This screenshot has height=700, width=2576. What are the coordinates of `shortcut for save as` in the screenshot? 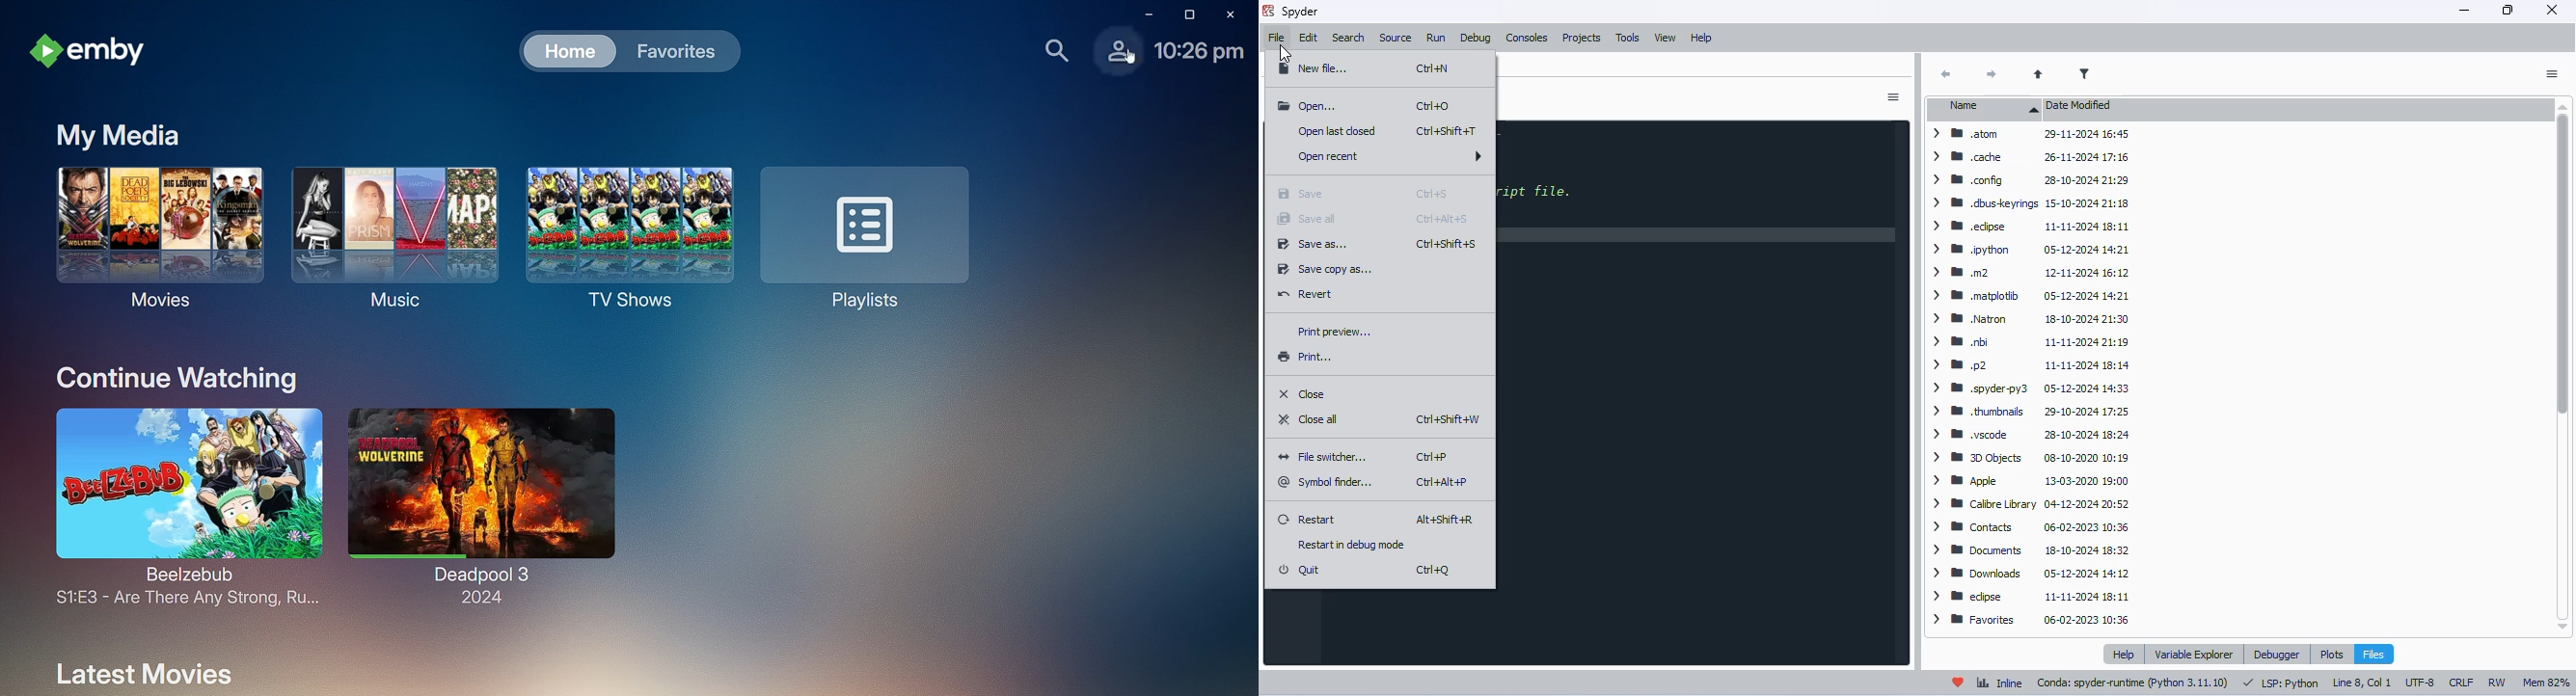 It's located at (1448, 244).